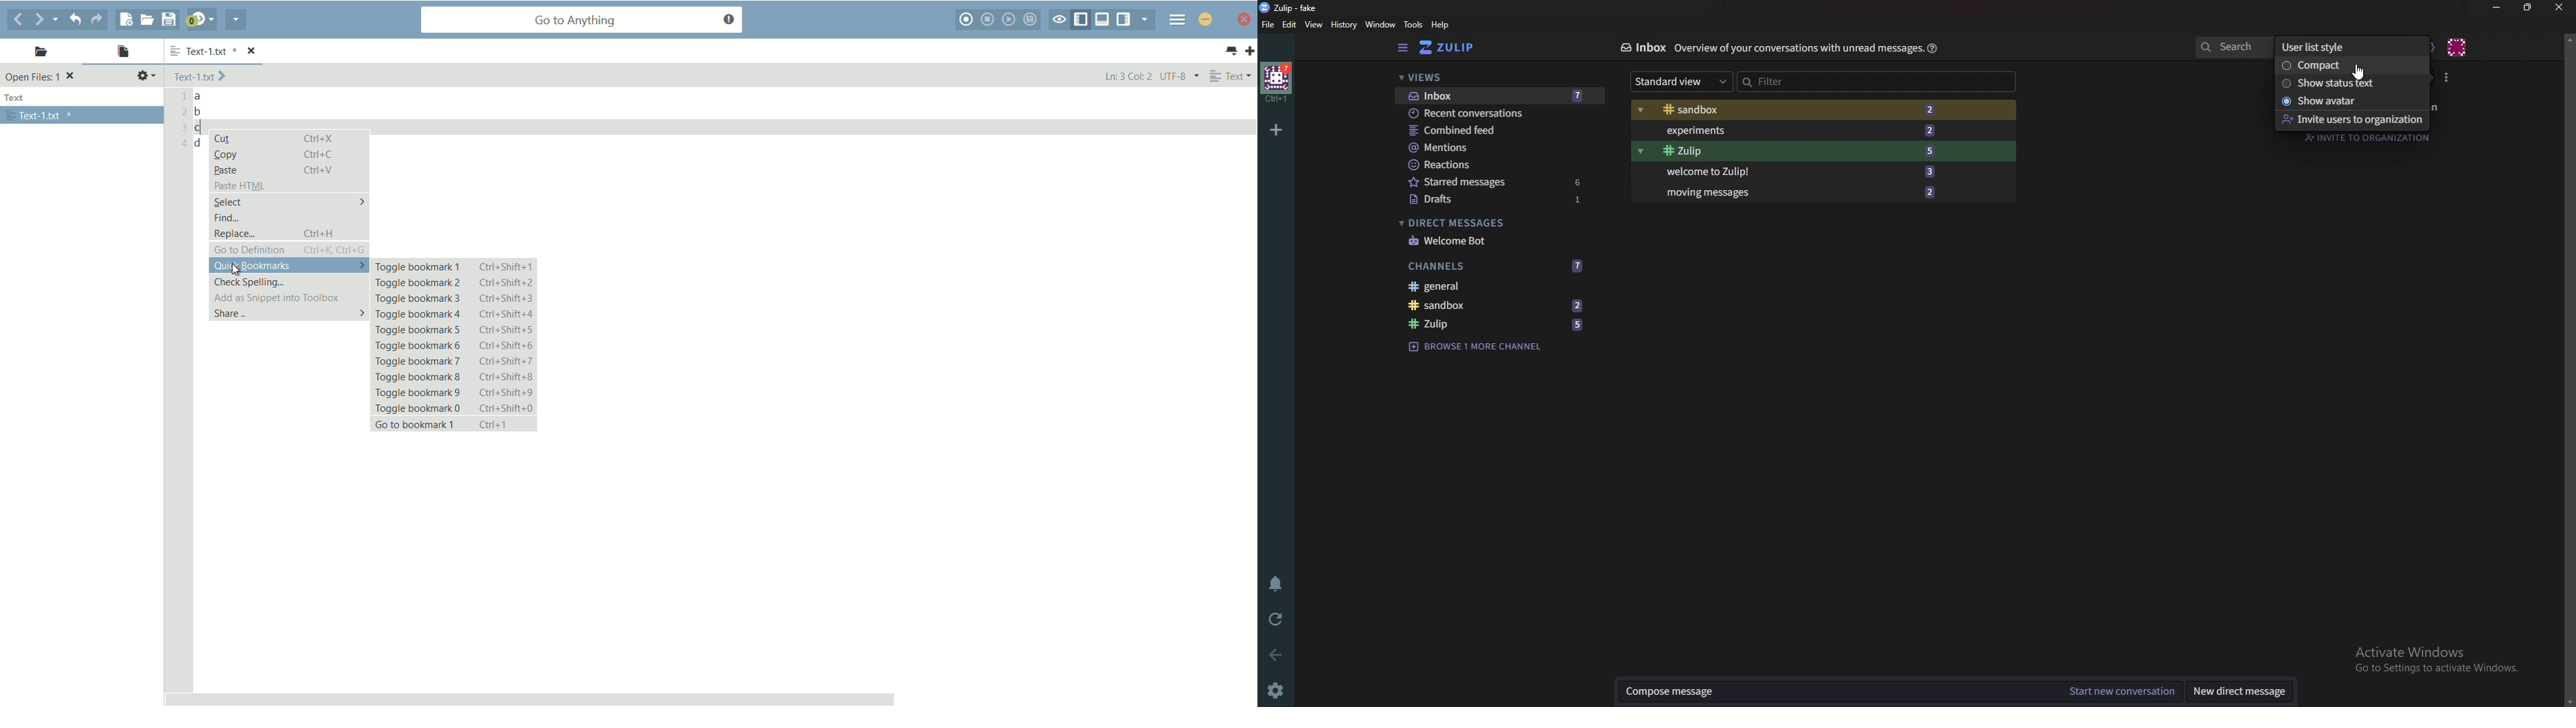 The height and width of the screenshot is (728, 2576). Describe the element at coordinates (1277, 586) in the screenshot. I see `Enable do not disturb` at that location.